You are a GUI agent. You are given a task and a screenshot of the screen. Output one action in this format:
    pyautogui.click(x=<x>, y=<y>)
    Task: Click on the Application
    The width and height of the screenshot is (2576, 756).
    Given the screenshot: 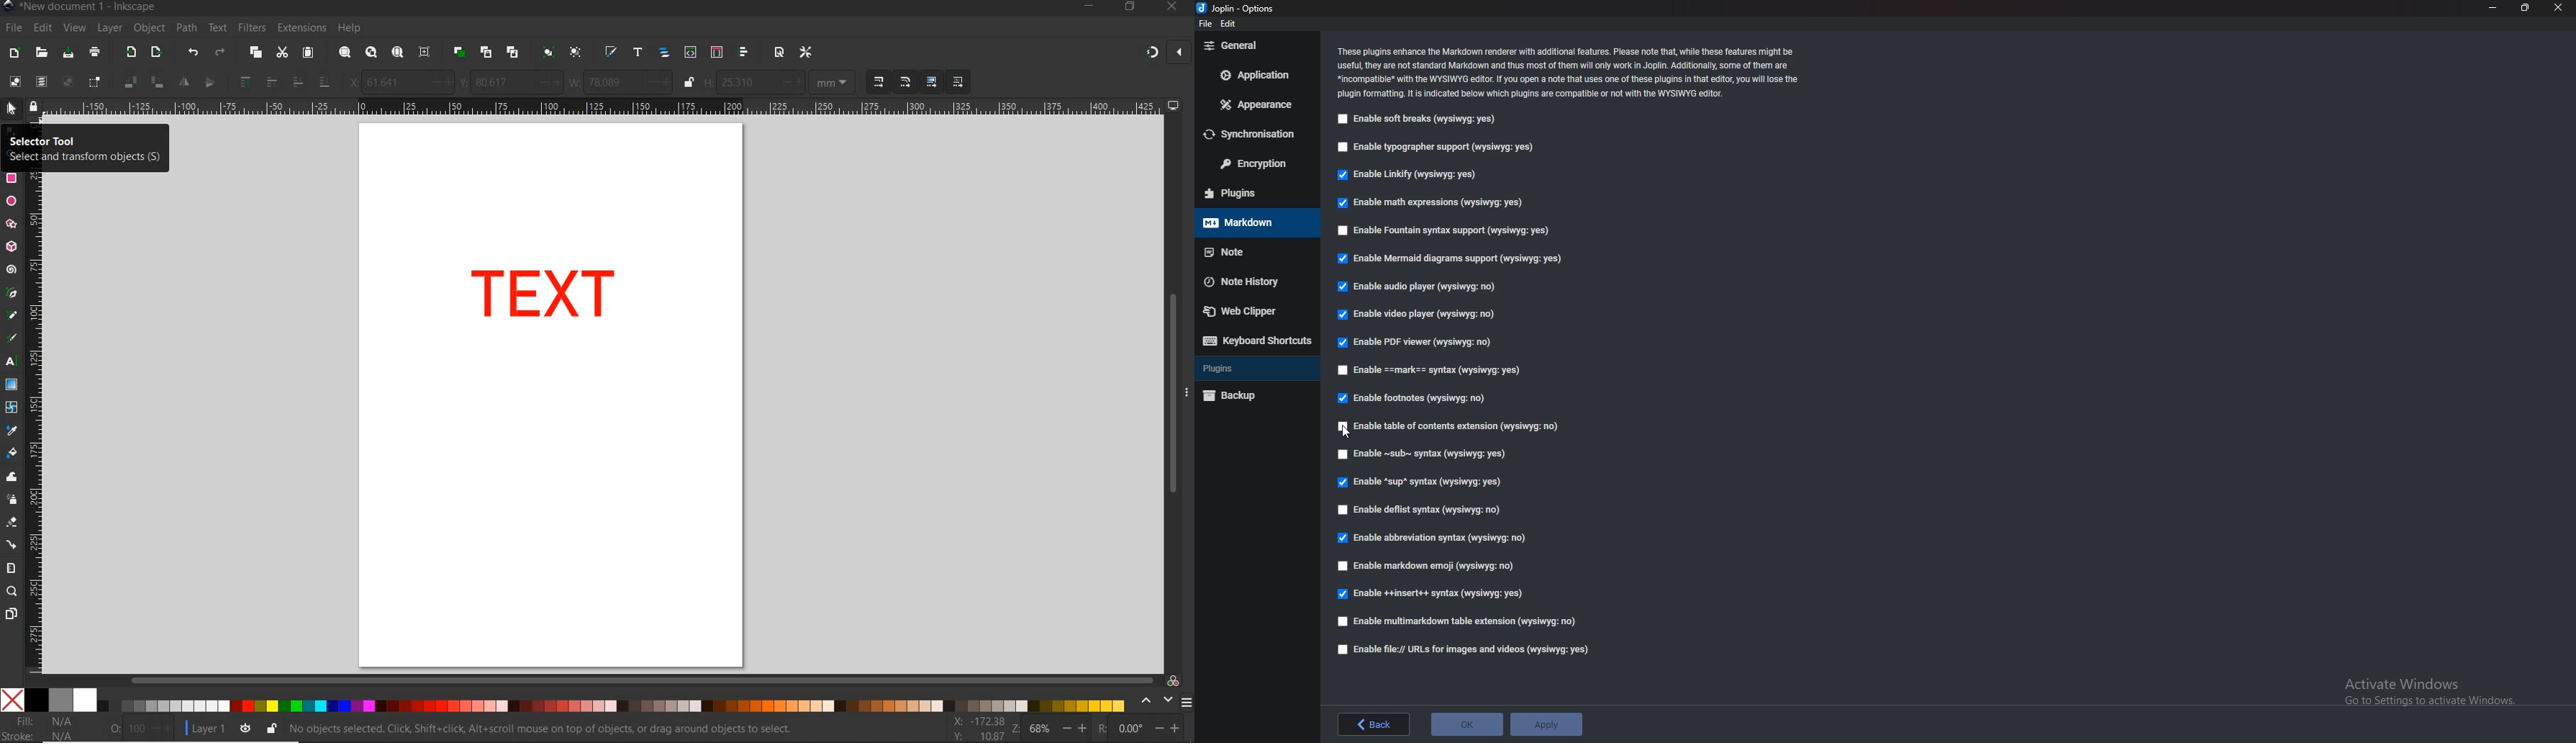 What is the action you would take?
    pyautogui.click(x=1256, y=76)
    